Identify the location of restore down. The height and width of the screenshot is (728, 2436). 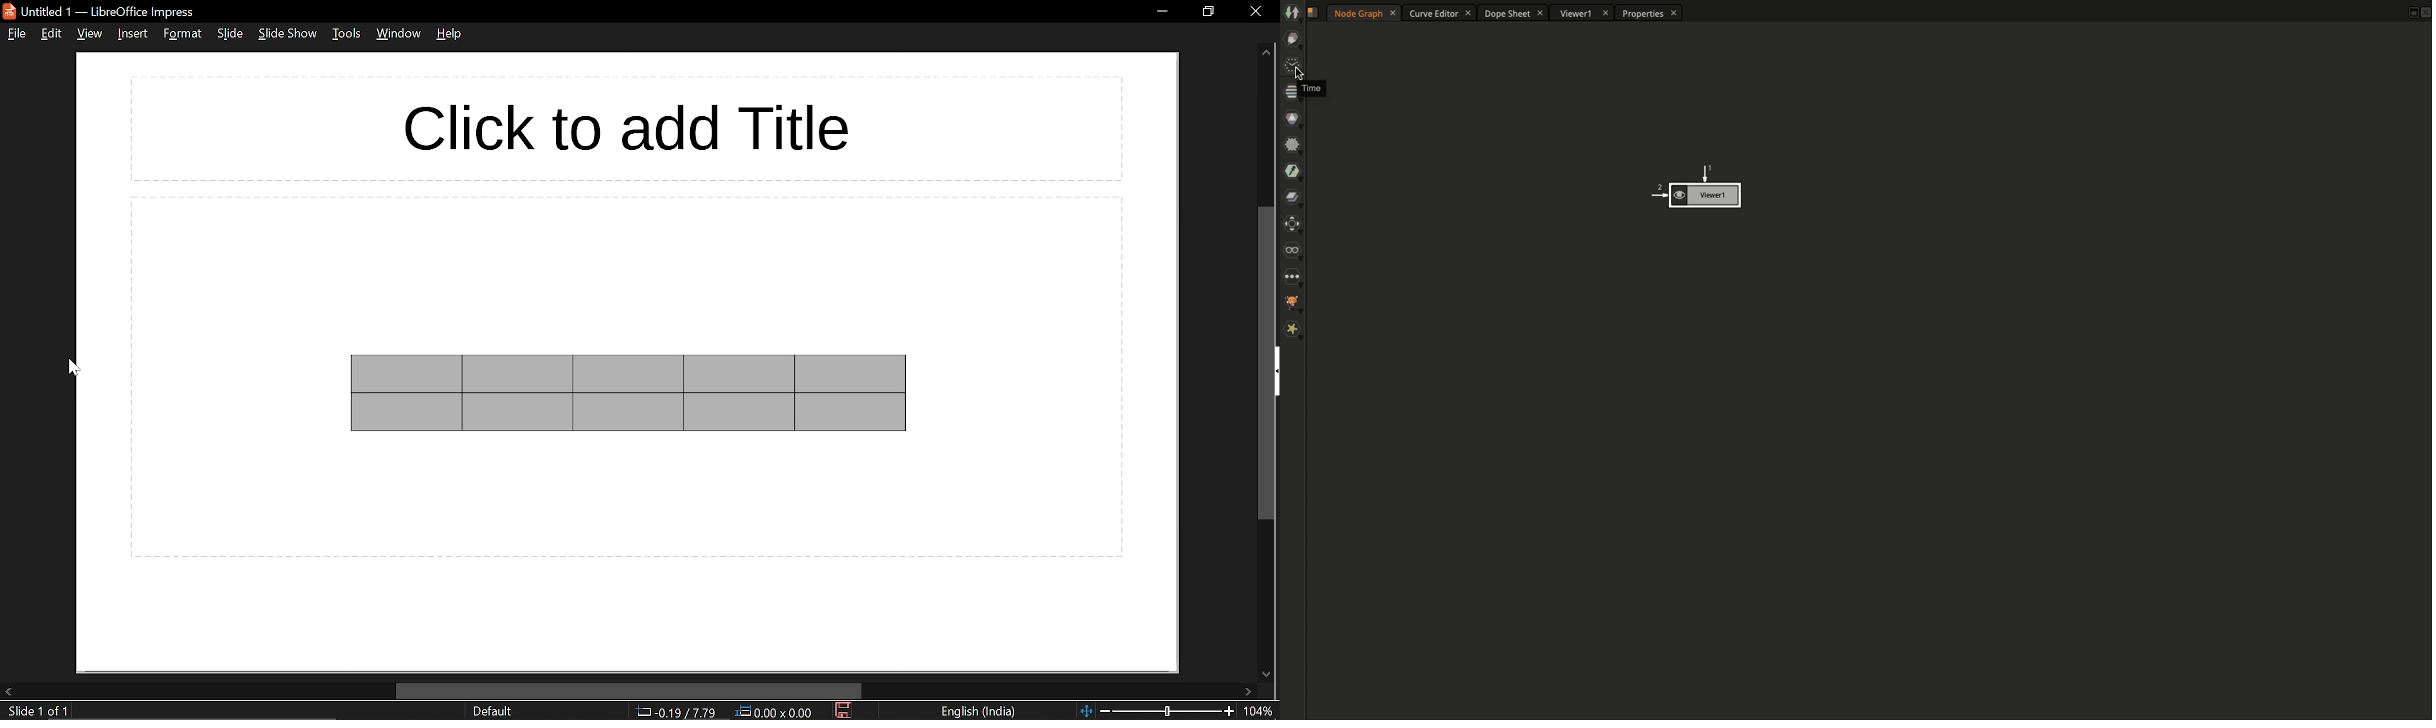
(1205, 14).